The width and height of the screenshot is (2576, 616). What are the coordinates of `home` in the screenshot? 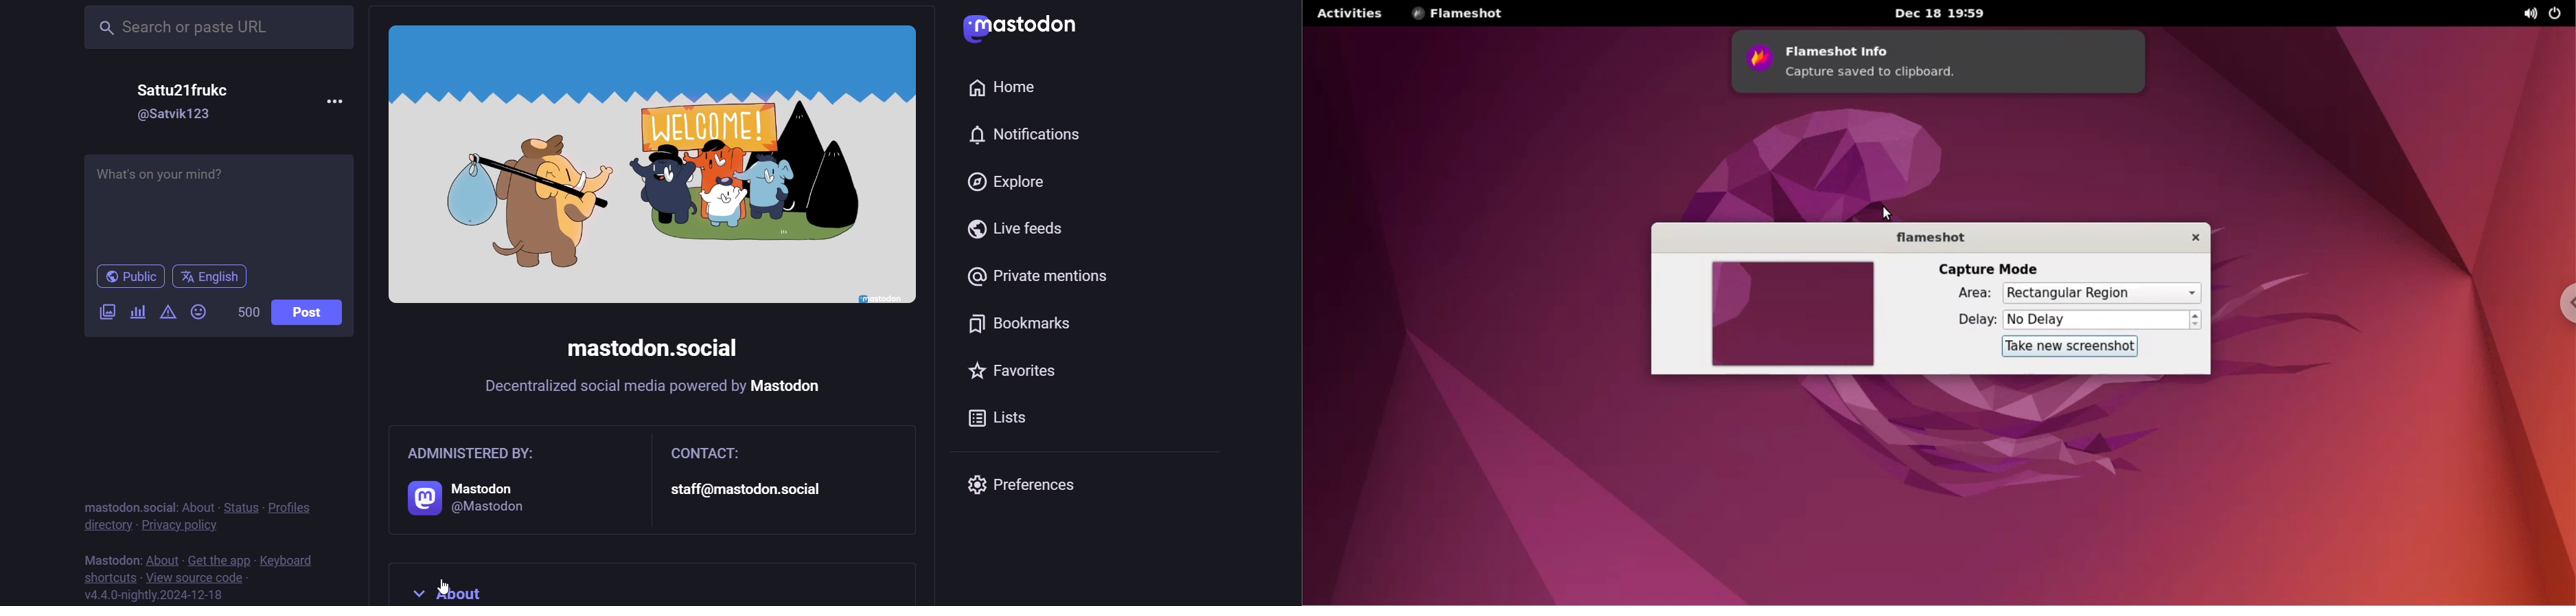 It's located at (1003, 84).